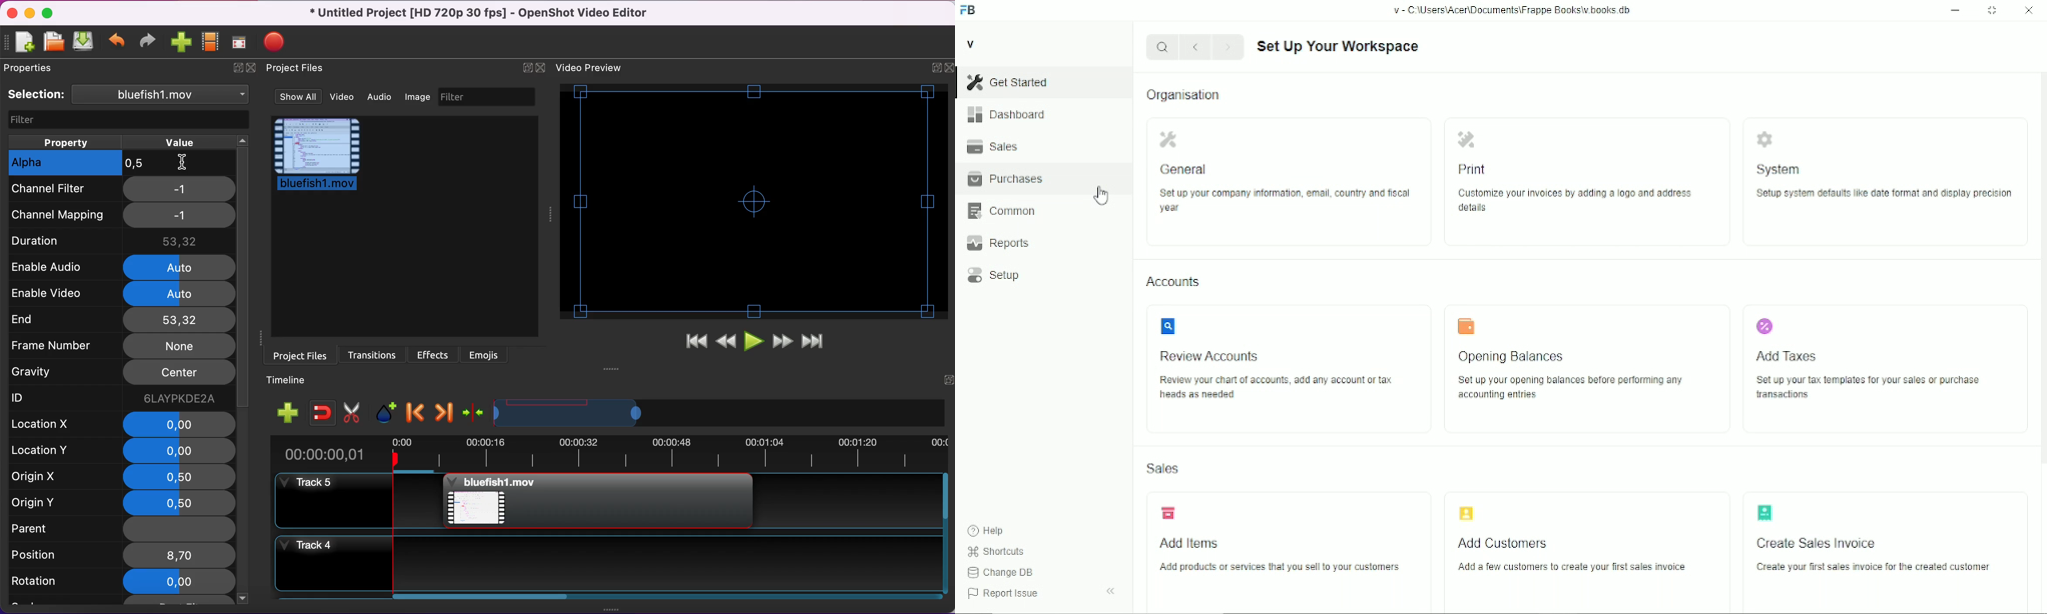 The image size is (2072, 616). What do you see at coordinates (1764, 326) in the screenshot?
I see `Add Taxes icon` at bounding box center [1764, 326].